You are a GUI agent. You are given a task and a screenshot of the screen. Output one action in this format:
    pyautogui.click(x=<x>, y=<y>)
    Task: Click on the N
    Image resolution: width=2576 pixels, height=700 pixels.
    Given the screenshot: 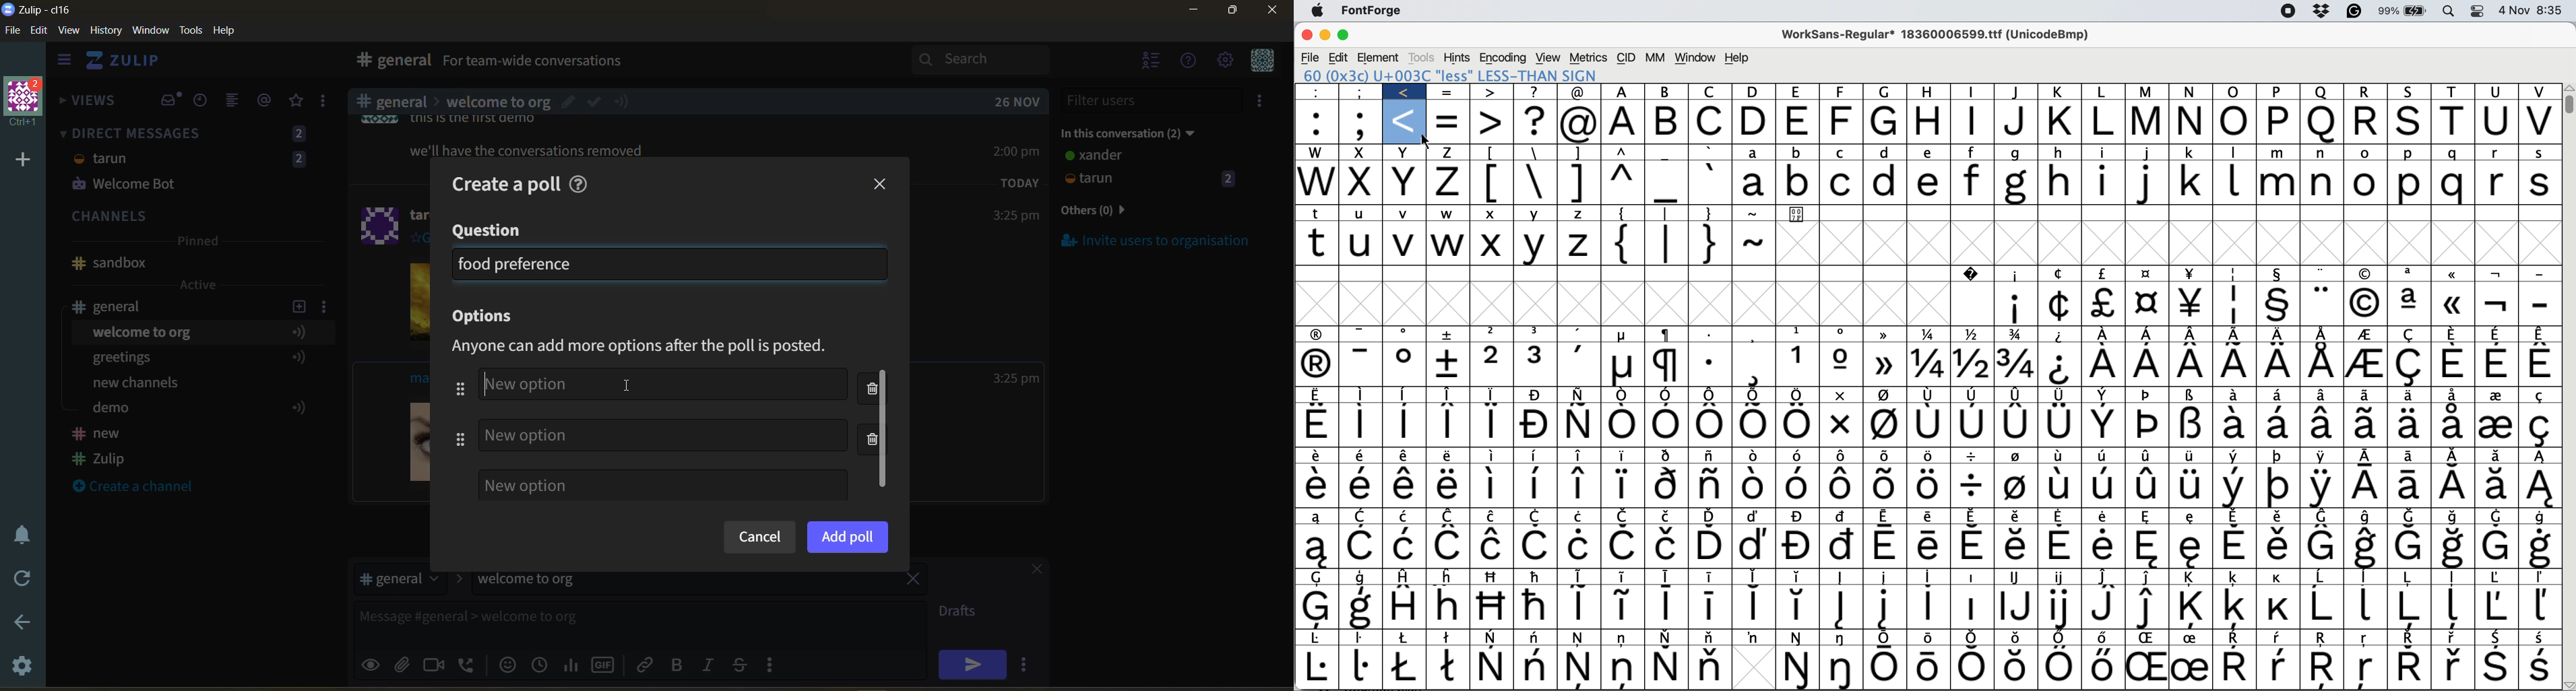 What is the action you would take?
    pyautogui.click(x=2193, y=92)
    